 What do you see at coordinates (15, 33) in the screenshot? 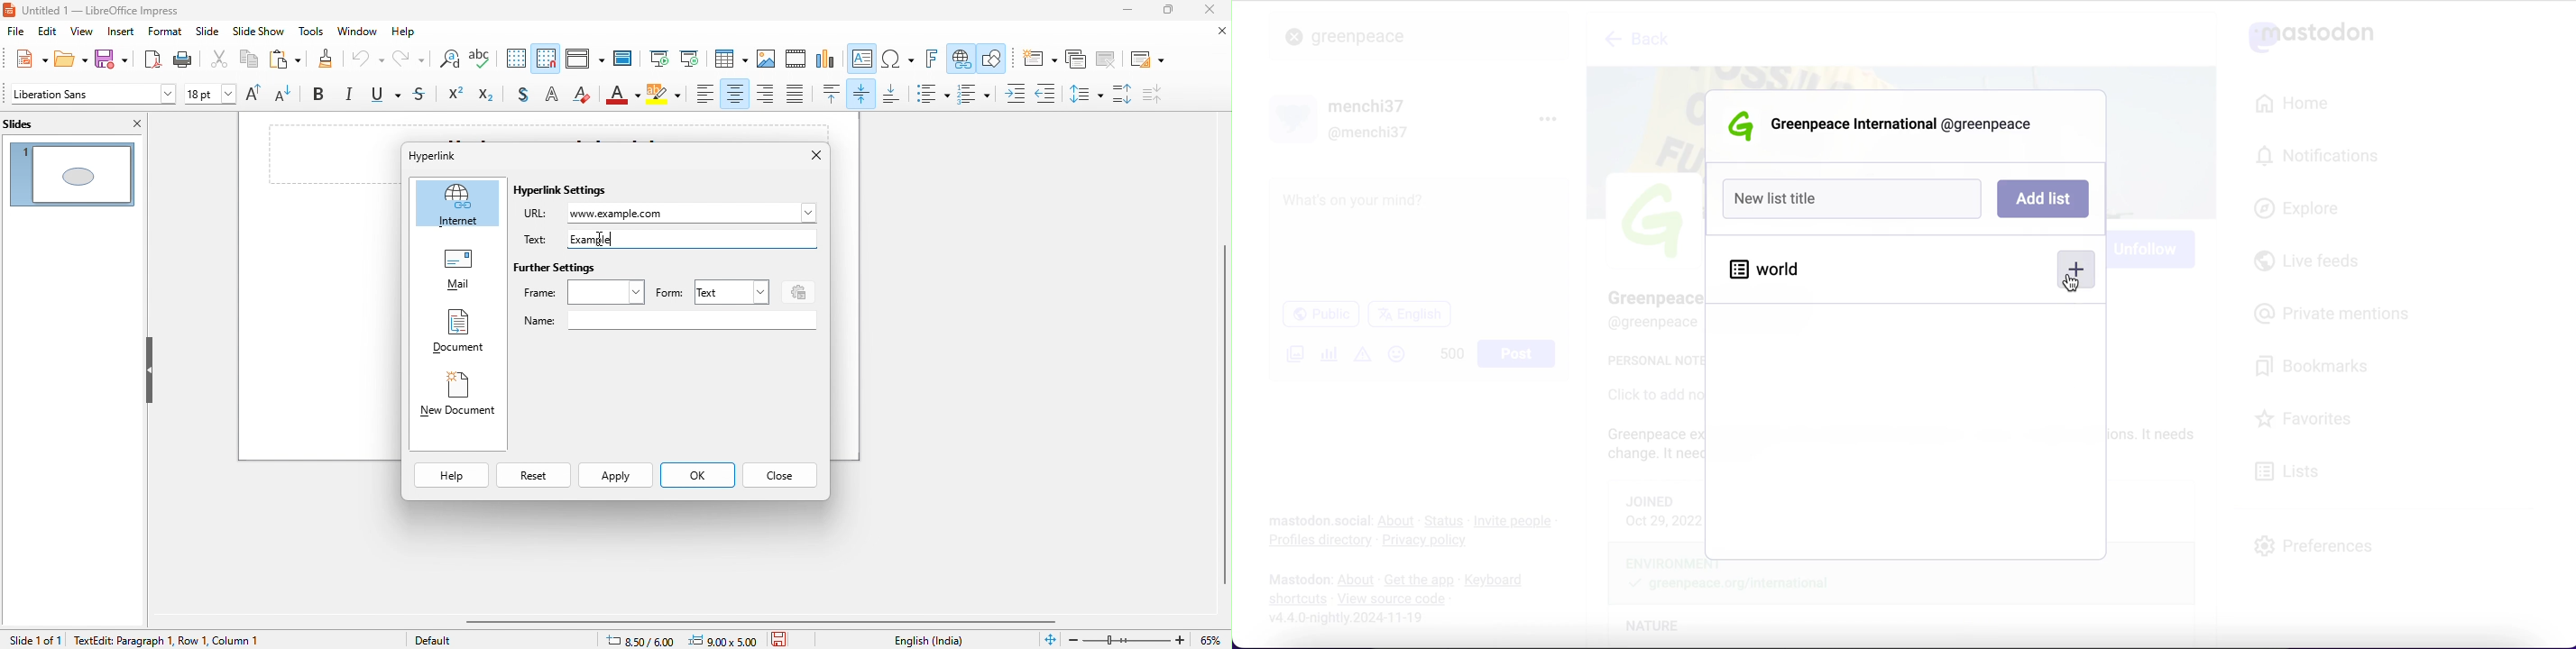
I see `file` at bounding box center [15, 33].